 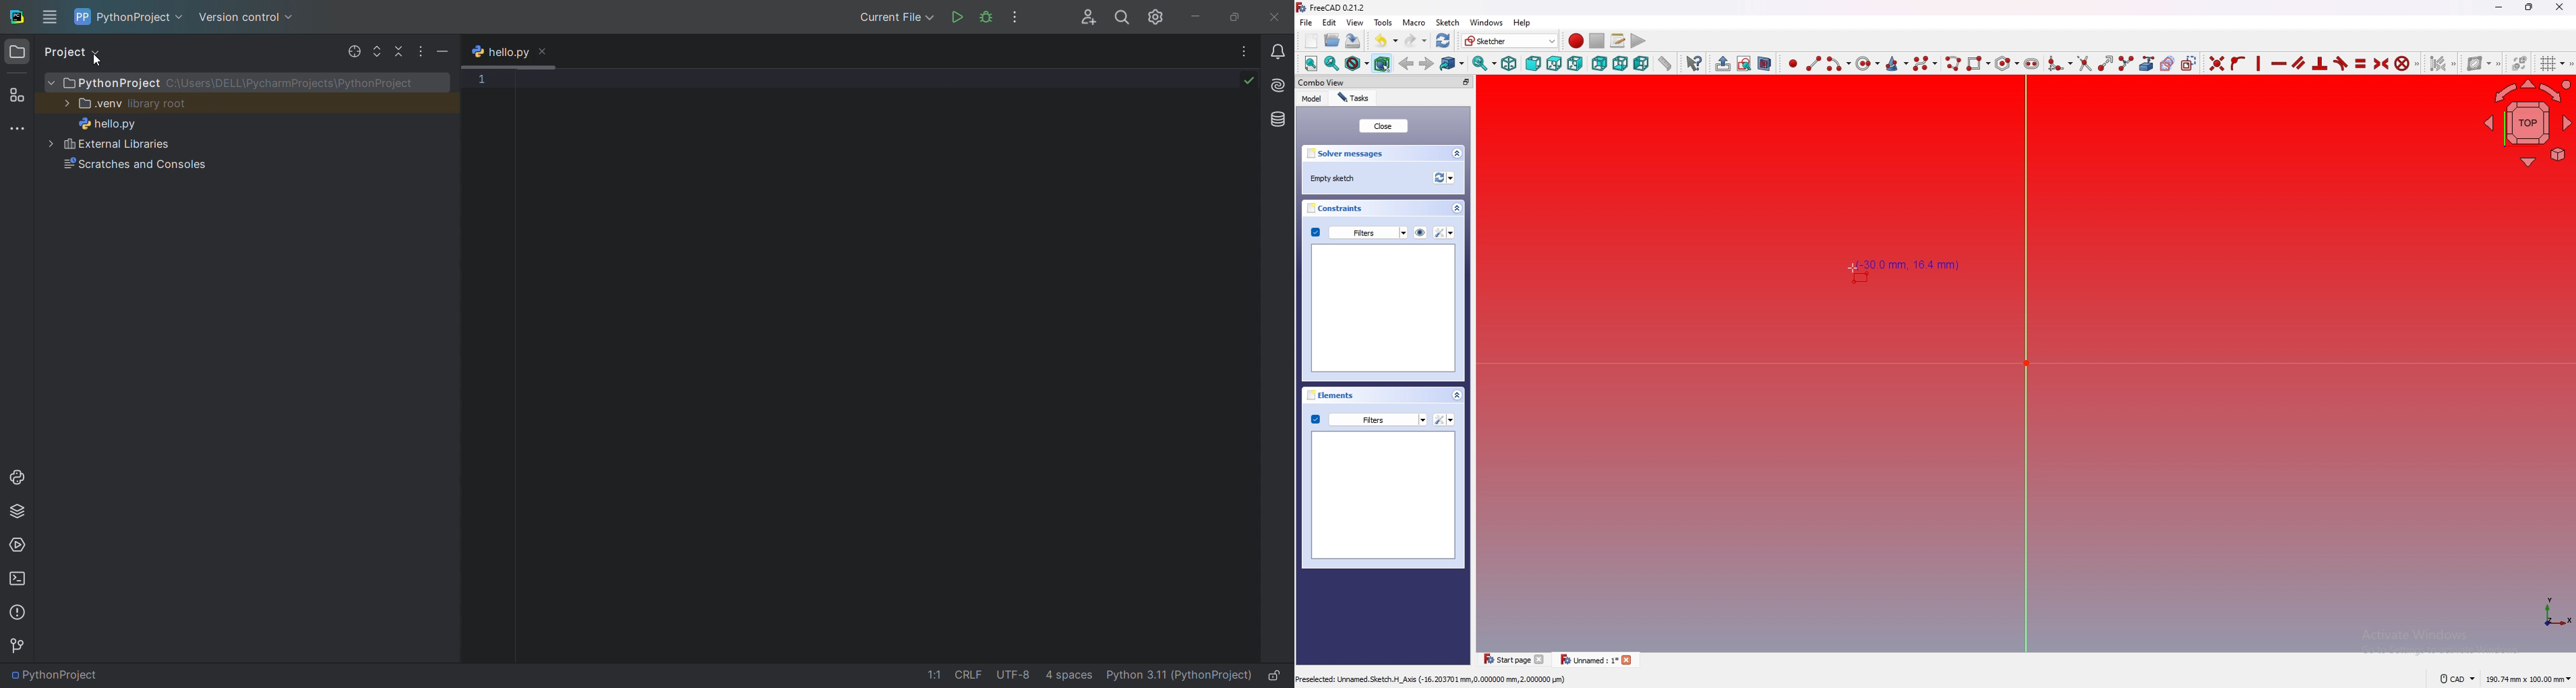 What do you see at coordinates (1332, 40) in the screenshot?
I see `open` at bounding box center [1332, 40].